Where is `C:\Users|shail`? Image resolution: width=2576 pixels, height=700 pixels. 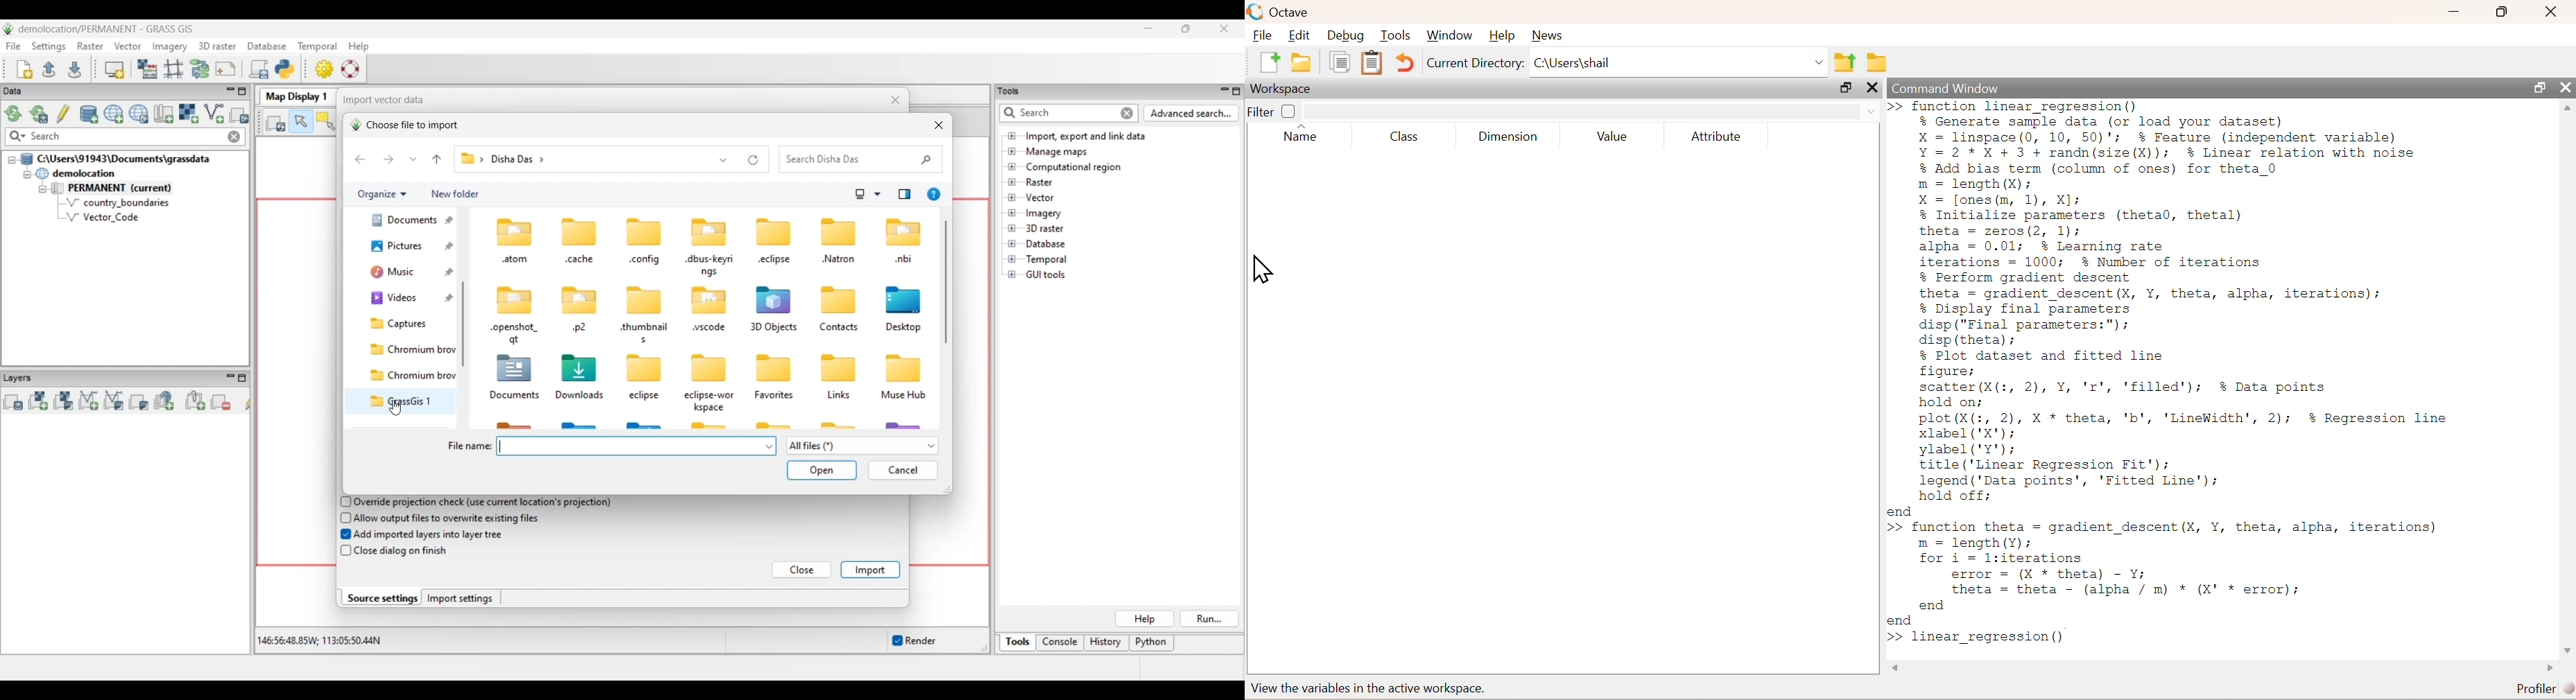 C:\Users|shail is located at coordinates (1677, 62).